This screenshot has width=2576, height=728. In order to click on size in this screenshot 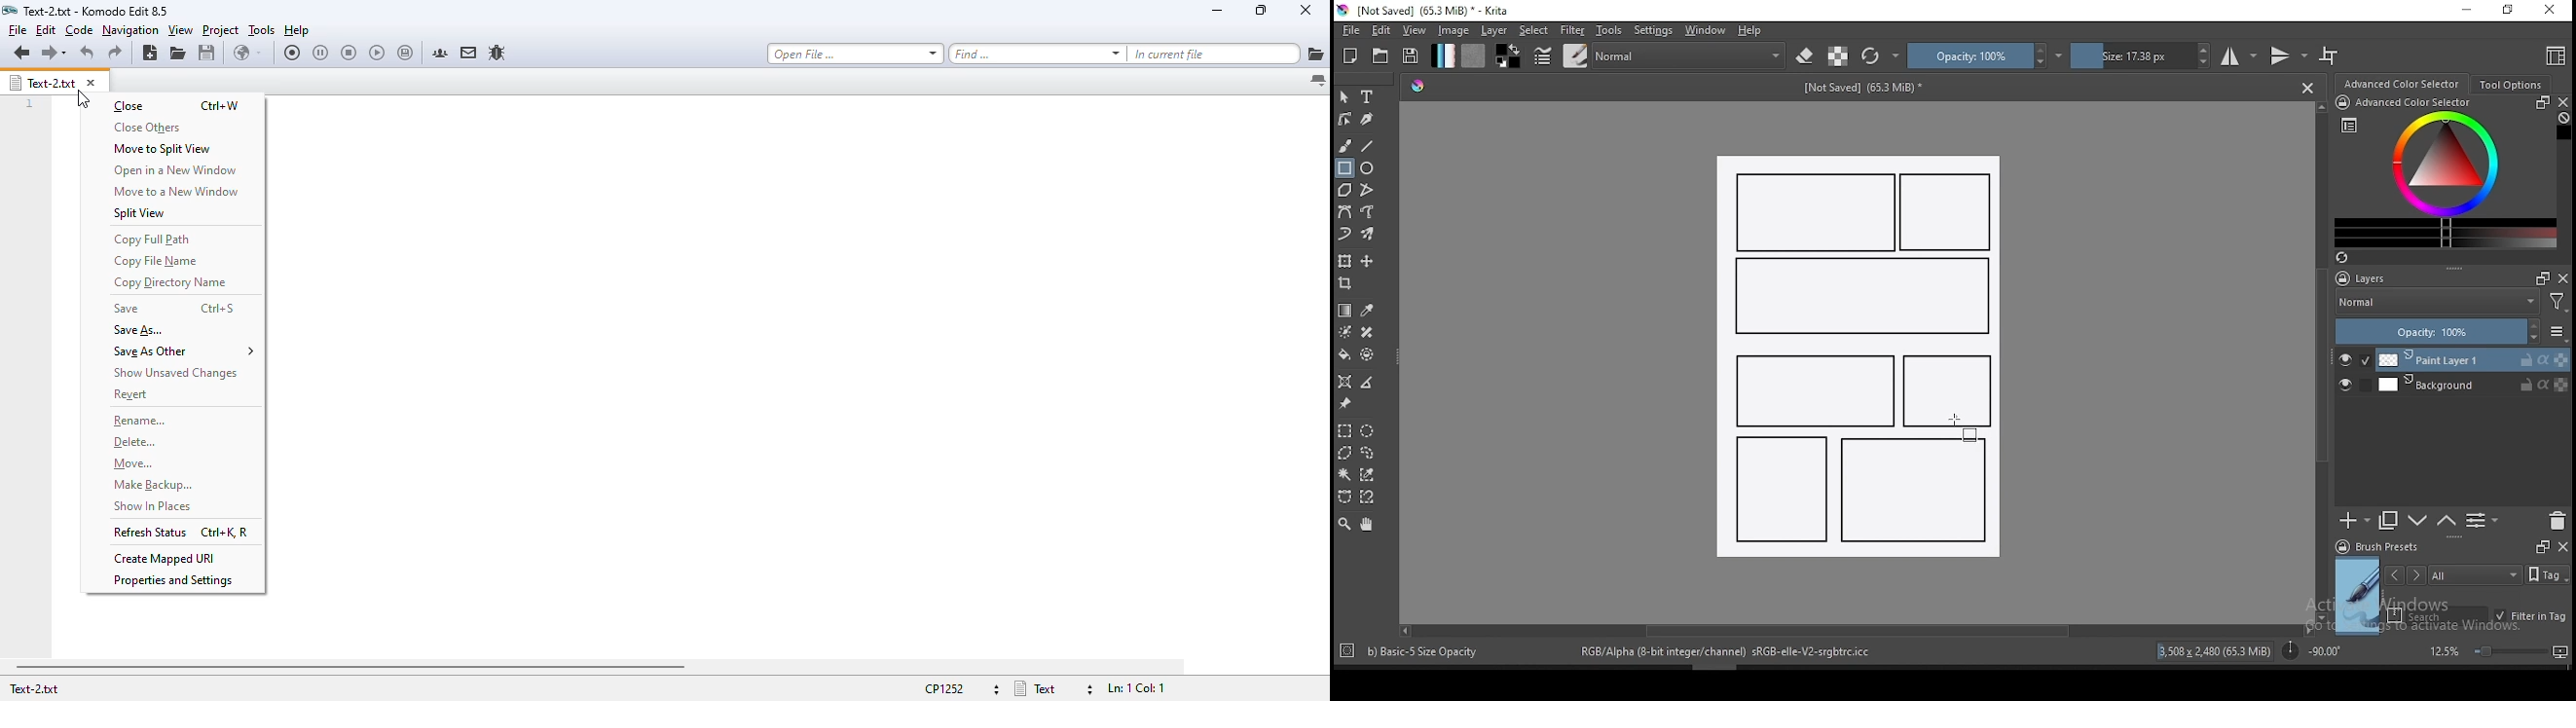, I will do `click(2141, 55)`.